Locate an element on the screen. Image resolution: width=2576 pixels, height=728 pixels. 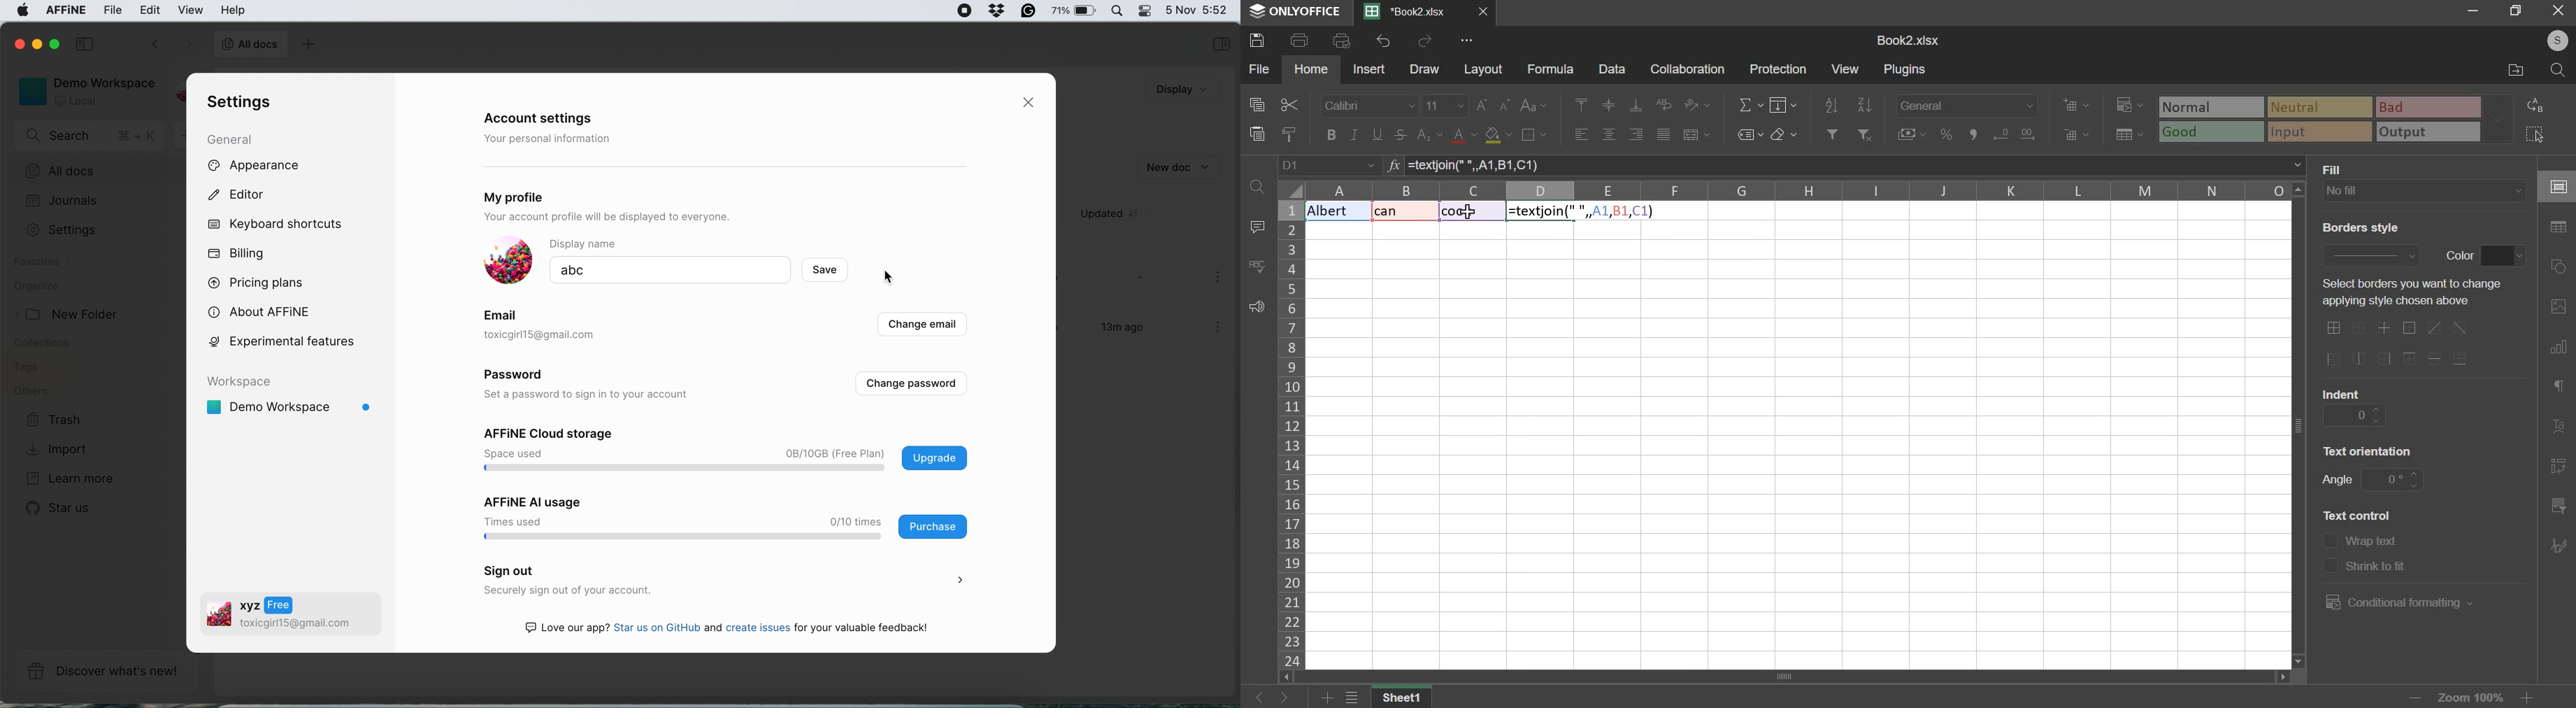
email is located at coordinates (503, 313).